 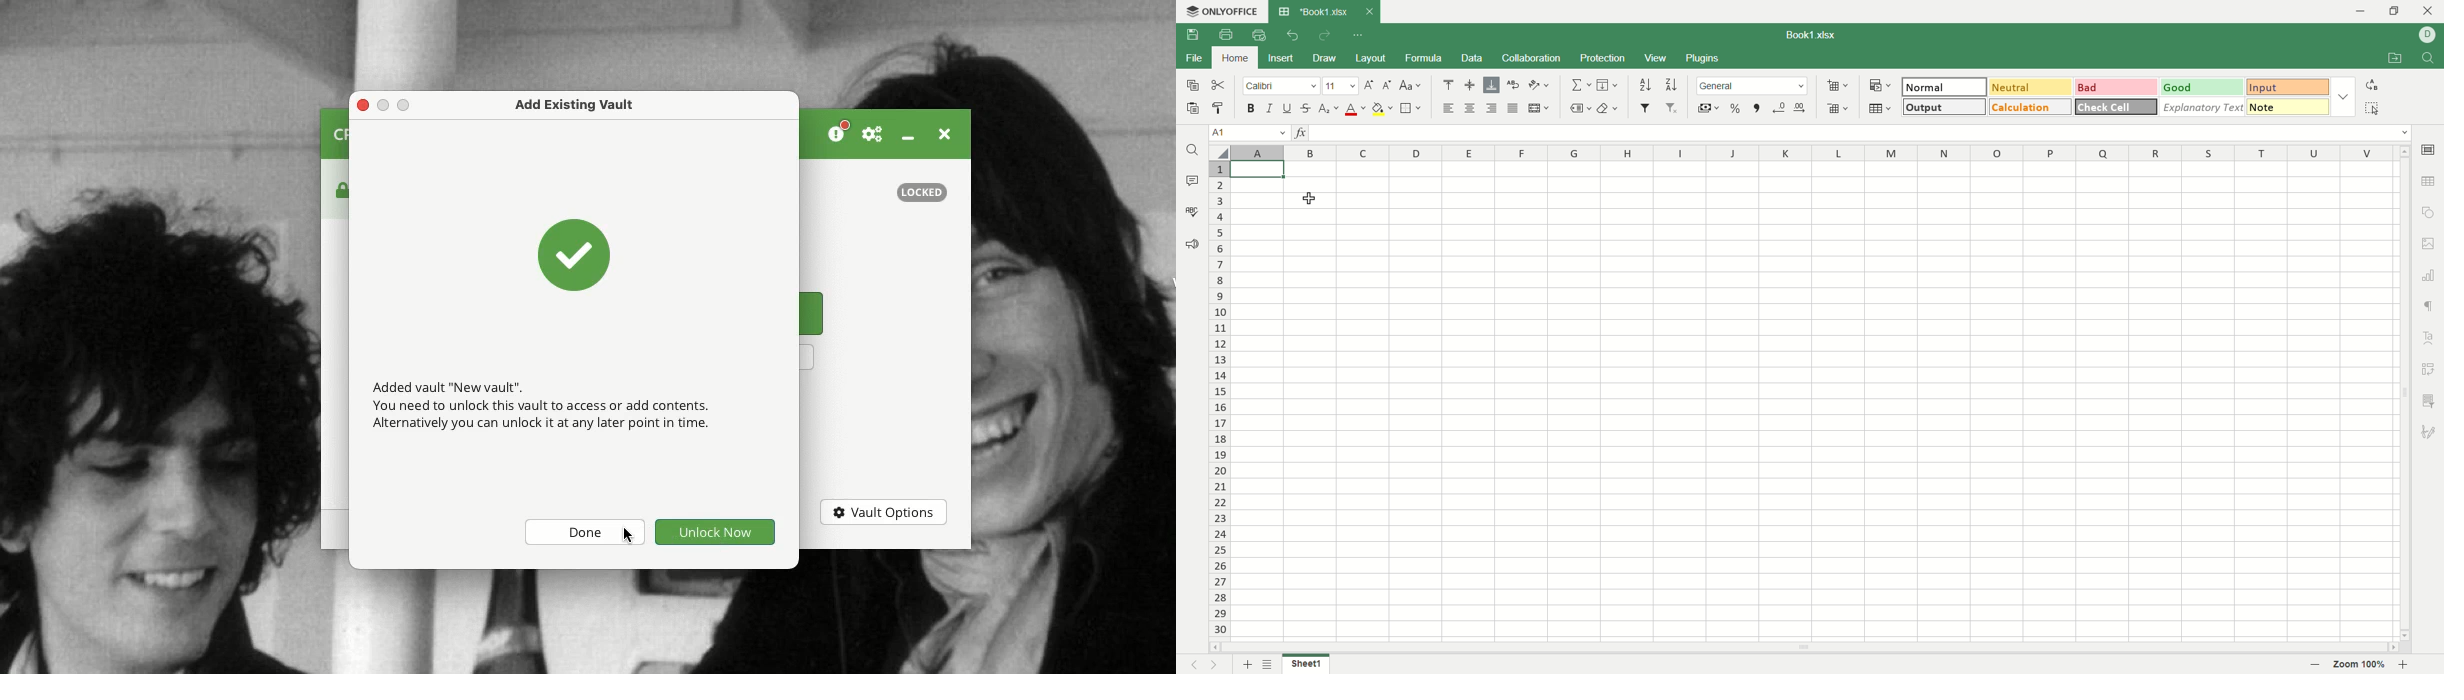 What do you see at coordinates (1512, 85) in the screenshot?
I see `wrap text` at bounding box center [1512, 85].